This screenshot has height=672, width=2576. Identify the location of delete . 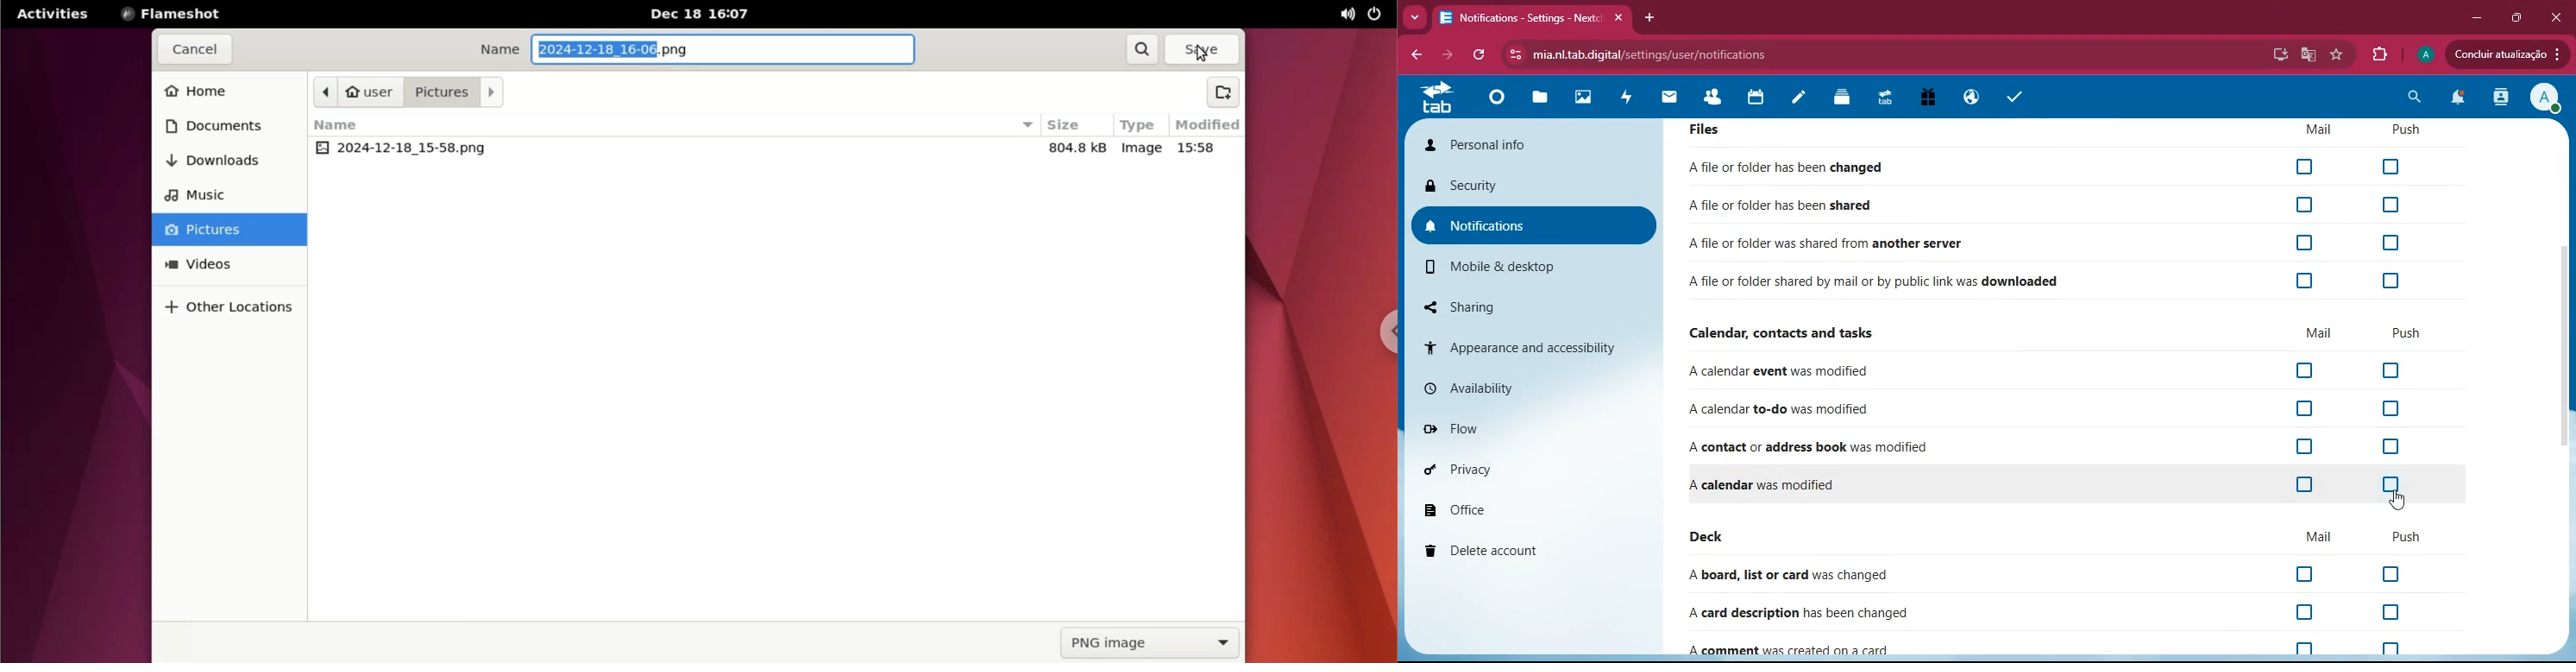
(1516, 546).